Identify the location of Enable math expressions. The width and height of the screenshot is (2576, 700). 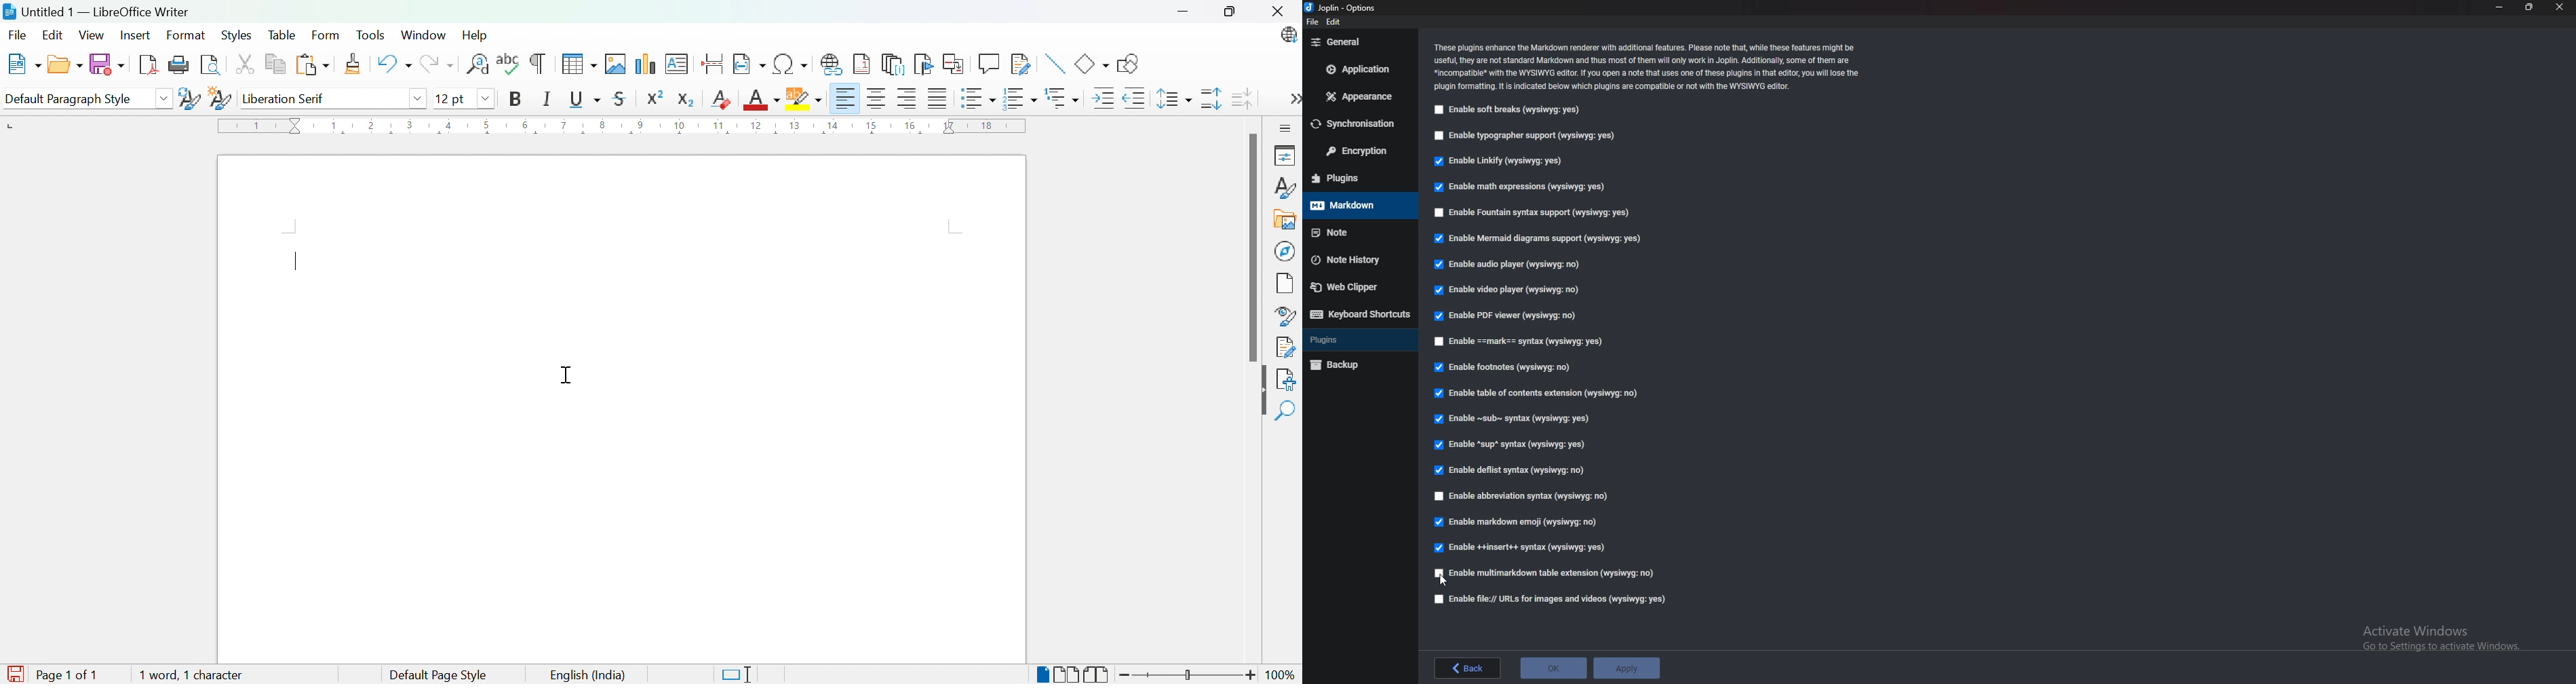
(1519, 188).